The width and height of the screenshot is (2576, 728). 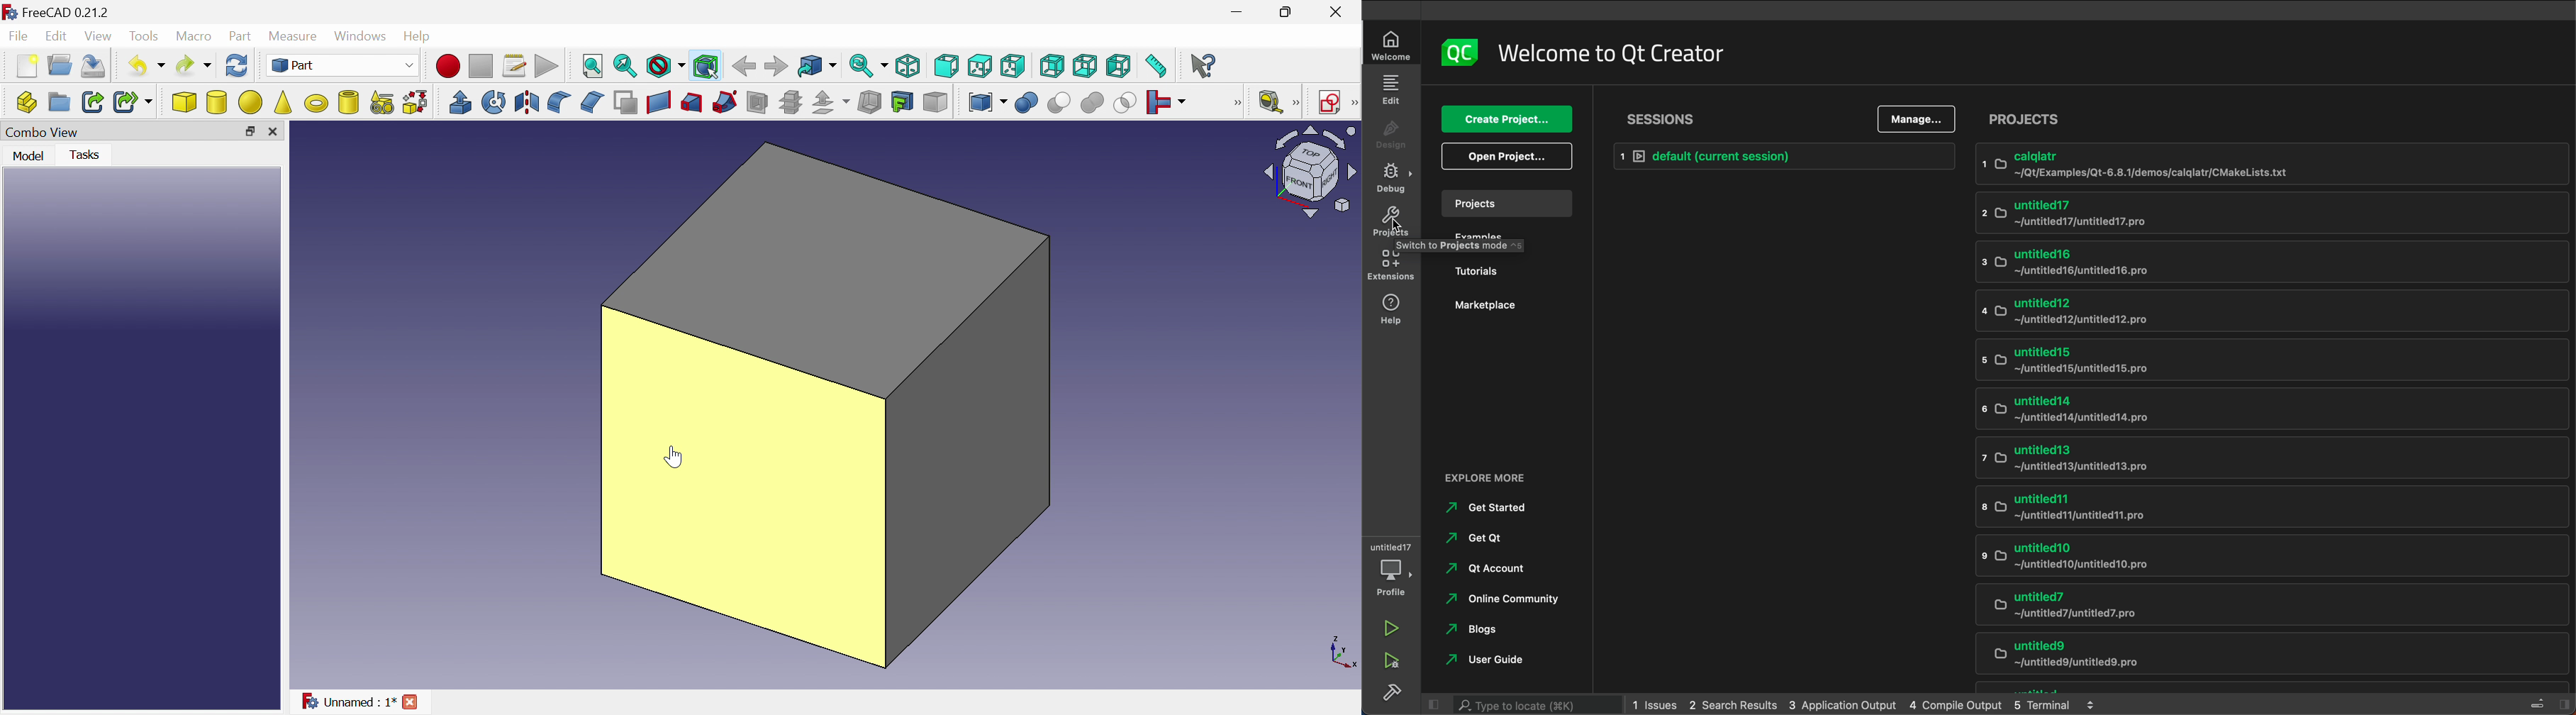 I want to click on Macro recording..., so click(x=449, y=66).